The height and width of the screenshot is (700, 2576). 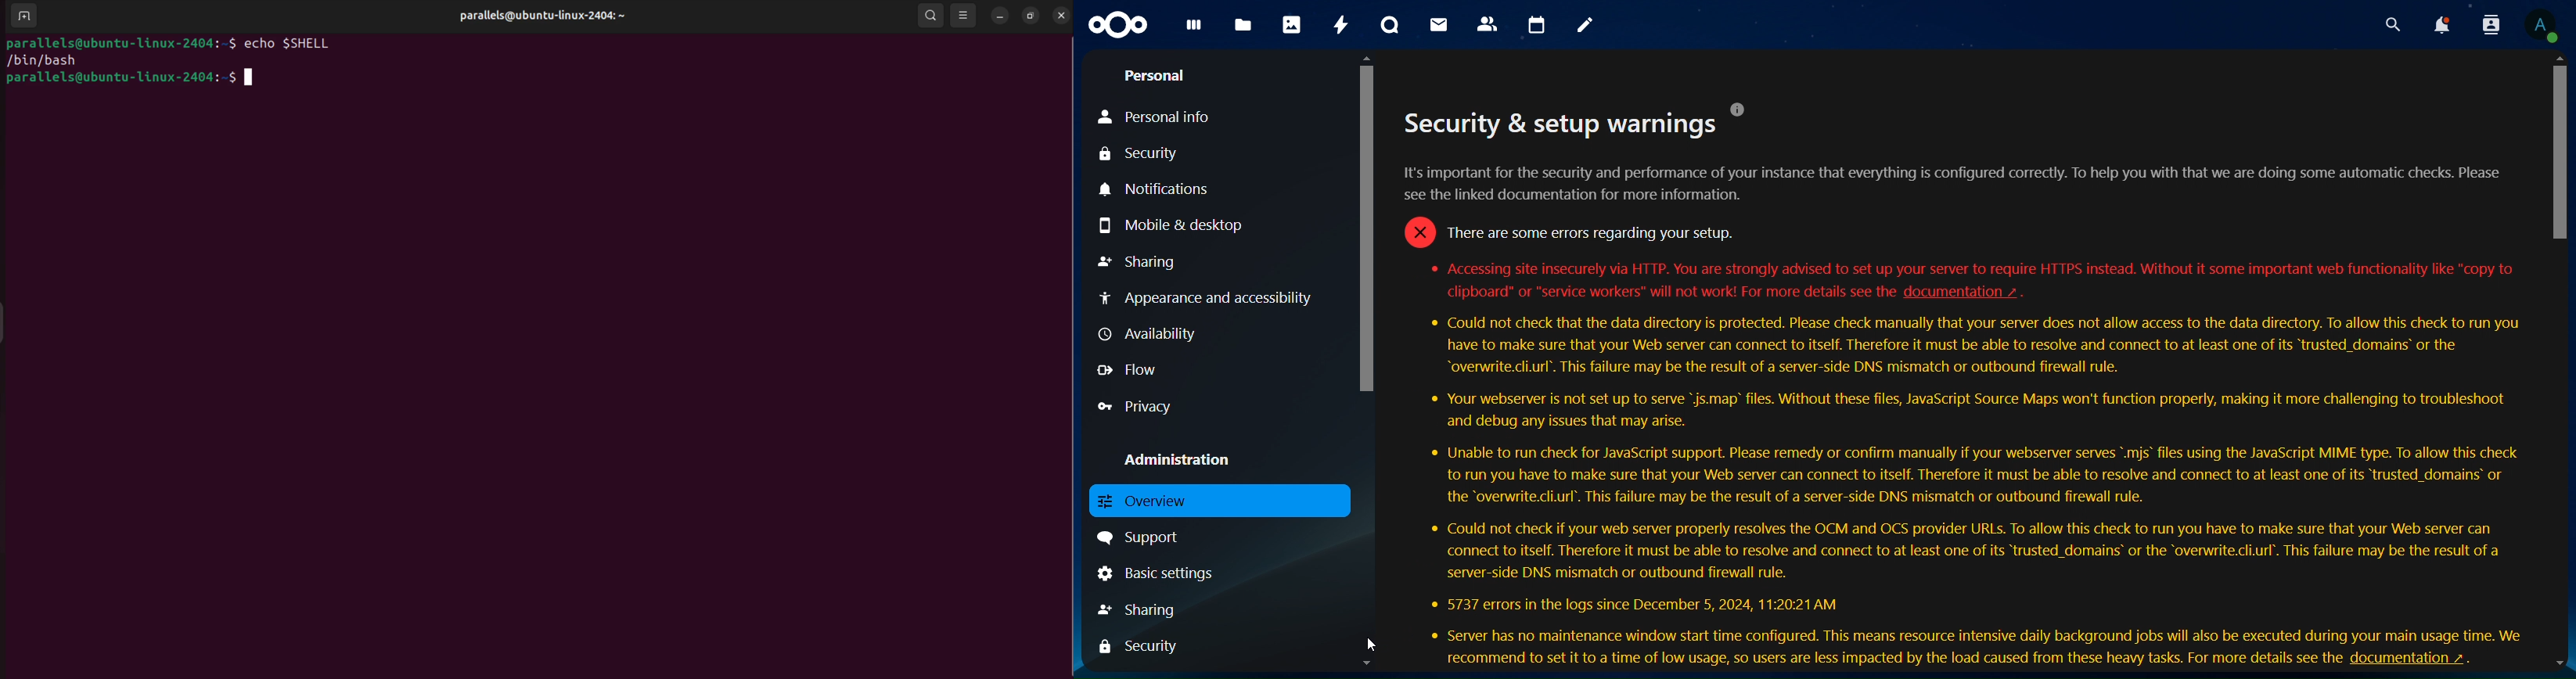 I want to click on availability, so click(x=1147, y=336).